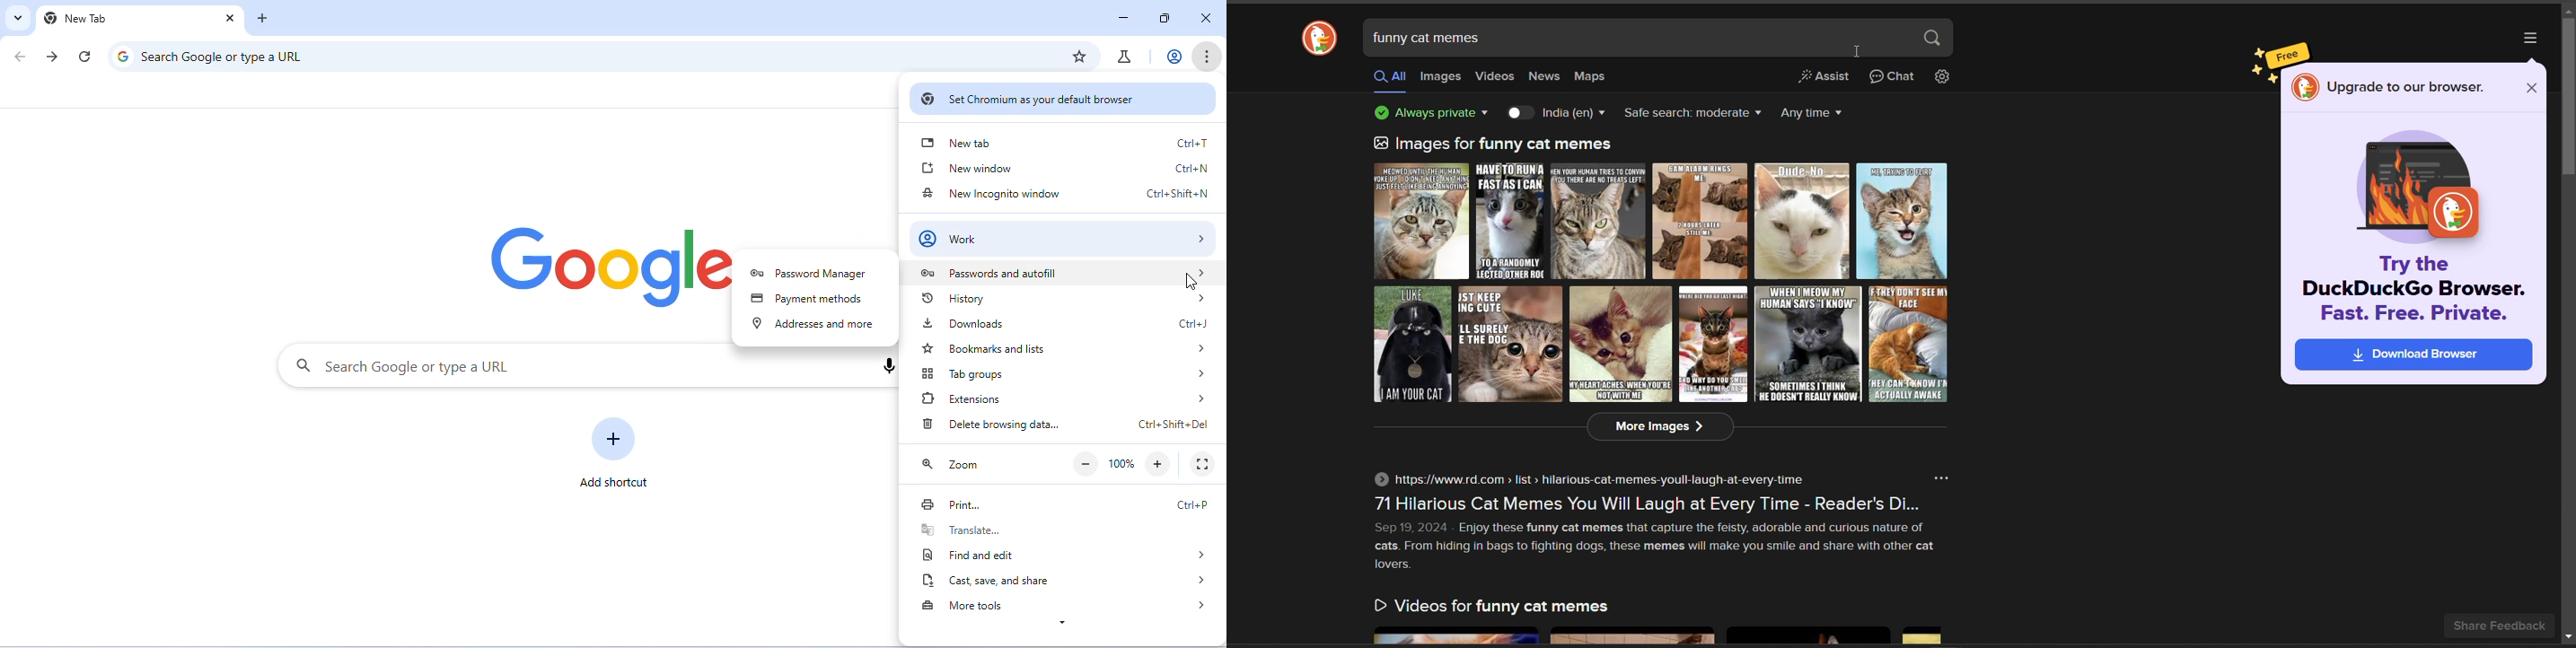 The image size is (2576, 672). Describe the element at coordinates (2531, 89) in the screenshot. I see `close` at that location.